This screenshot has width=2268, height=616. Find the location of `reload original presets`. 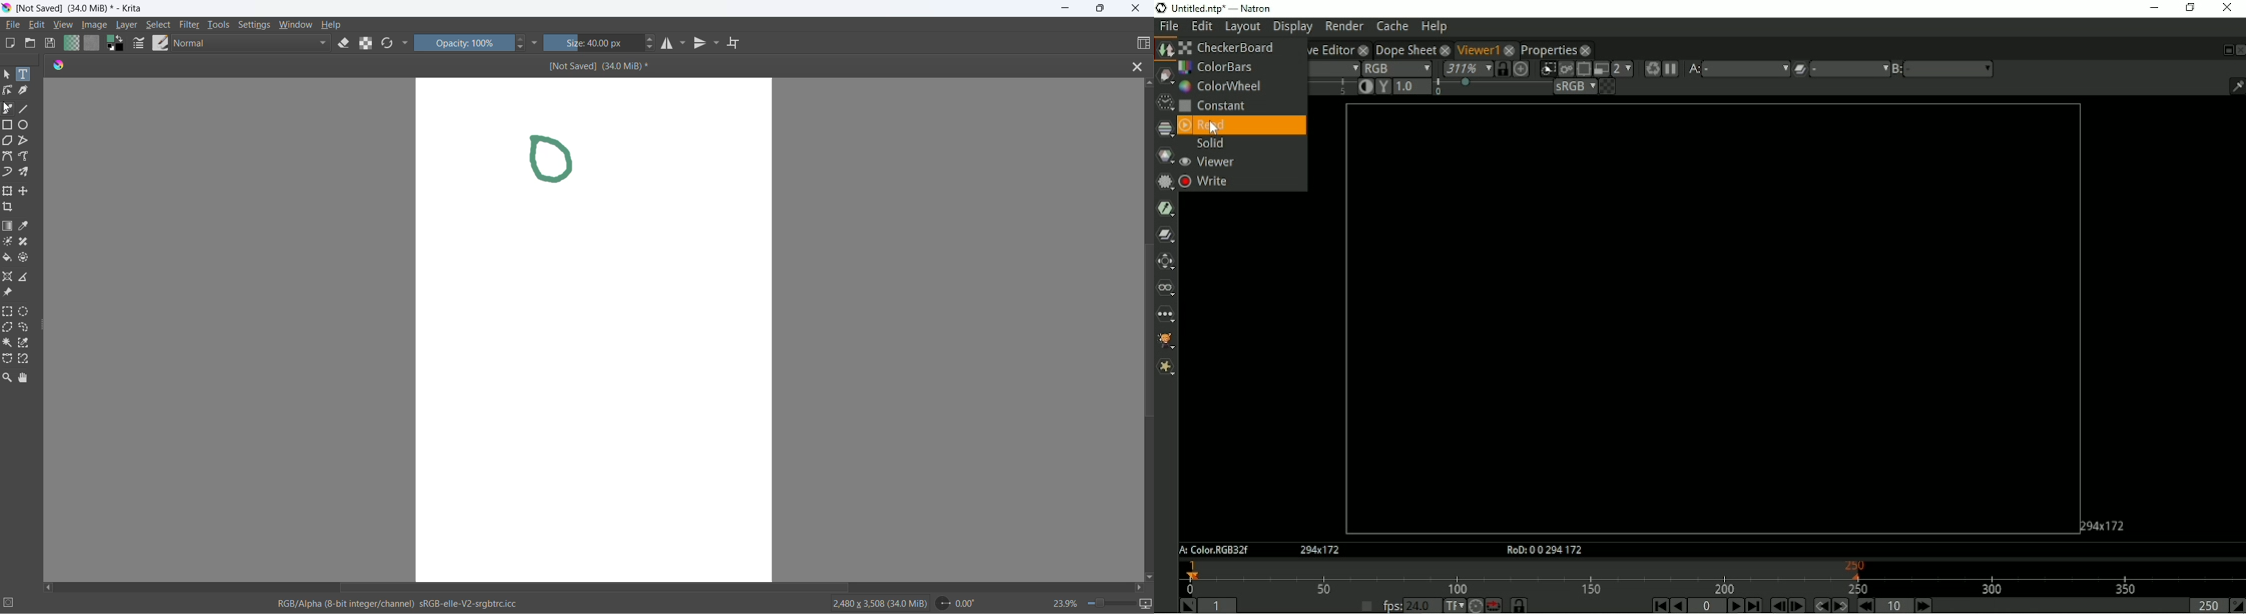

reload original presets is located at coordinates (388, 43).